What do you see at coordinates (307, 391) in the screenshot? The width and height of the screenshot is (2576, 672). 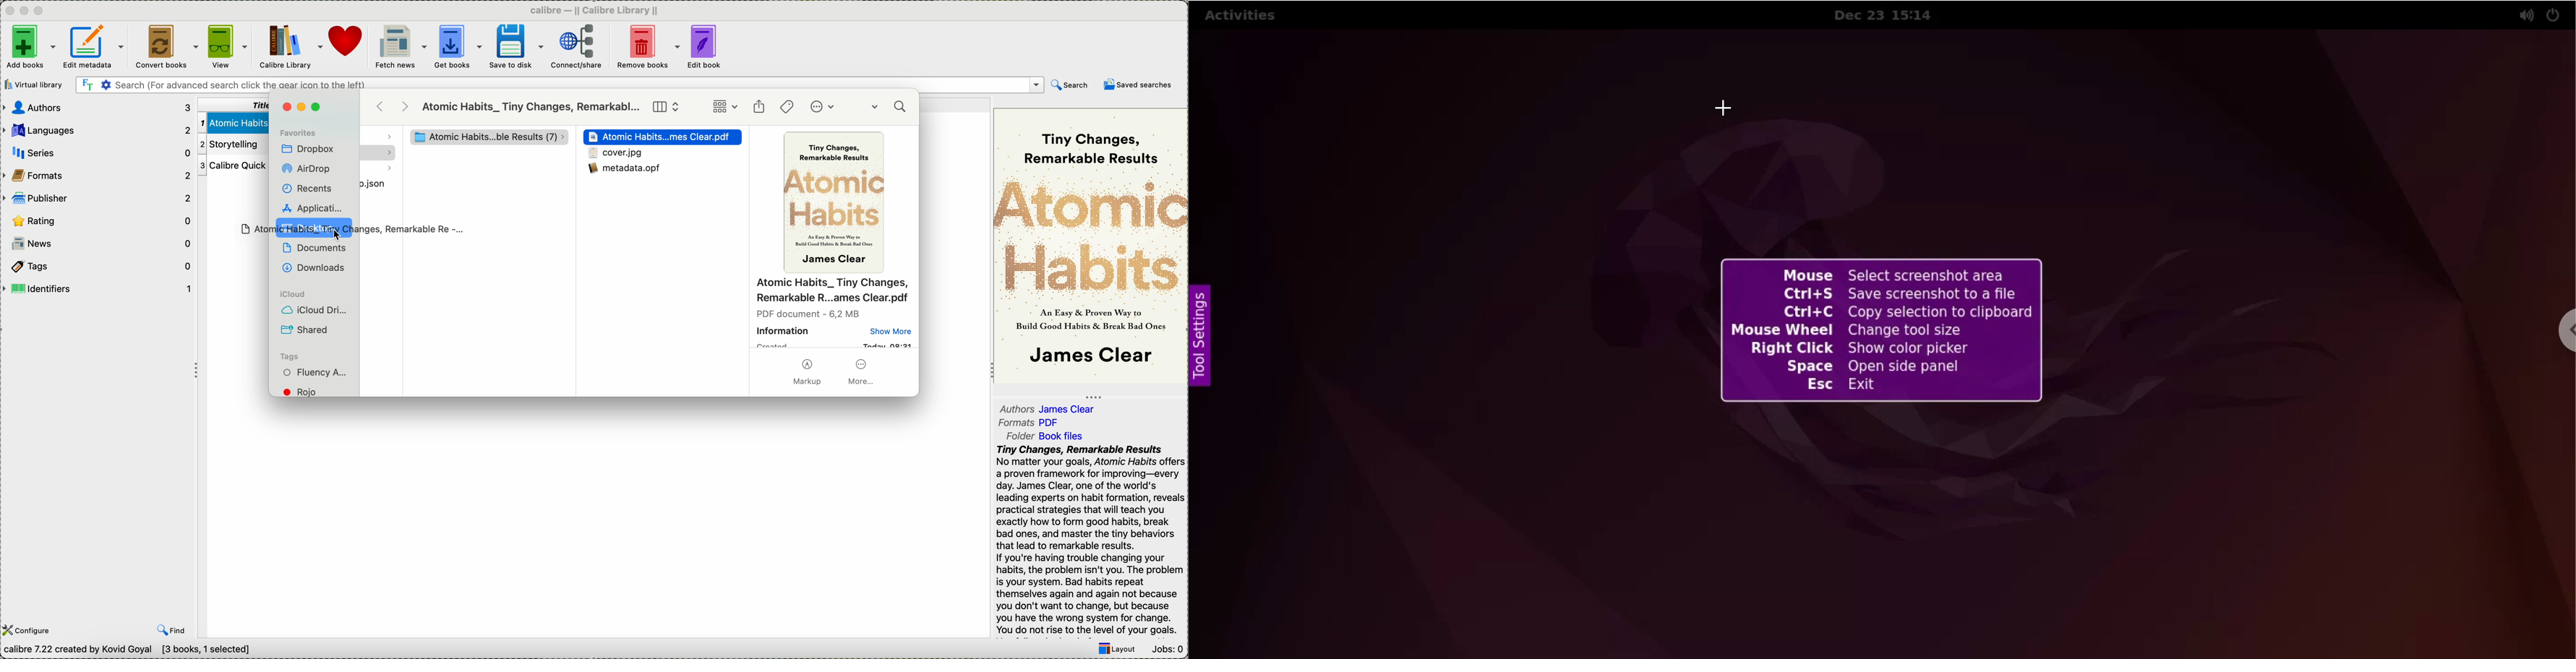 I see `red tag` at bounding box center [307, 391].